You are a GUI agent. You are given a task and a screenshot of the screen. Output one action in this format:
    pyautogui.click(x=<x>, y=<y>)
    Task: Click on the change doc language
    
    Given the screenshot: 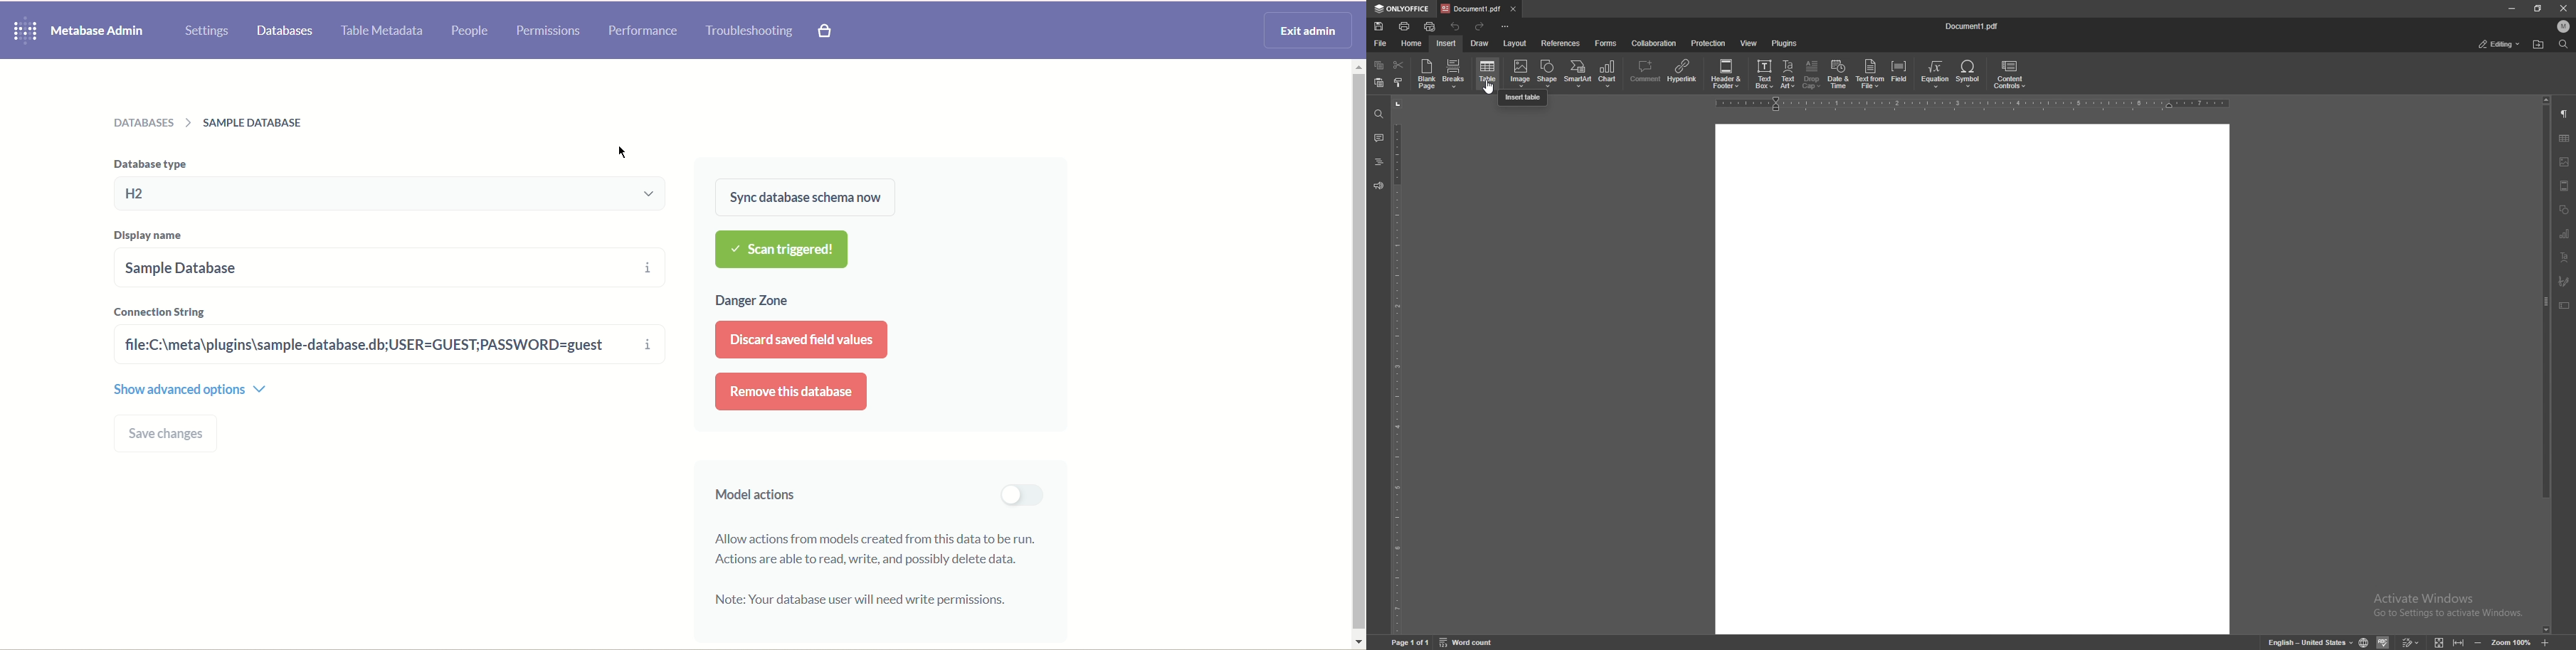 What is the action you would take?
    pyautogui.click(x=2365, y=642)
    